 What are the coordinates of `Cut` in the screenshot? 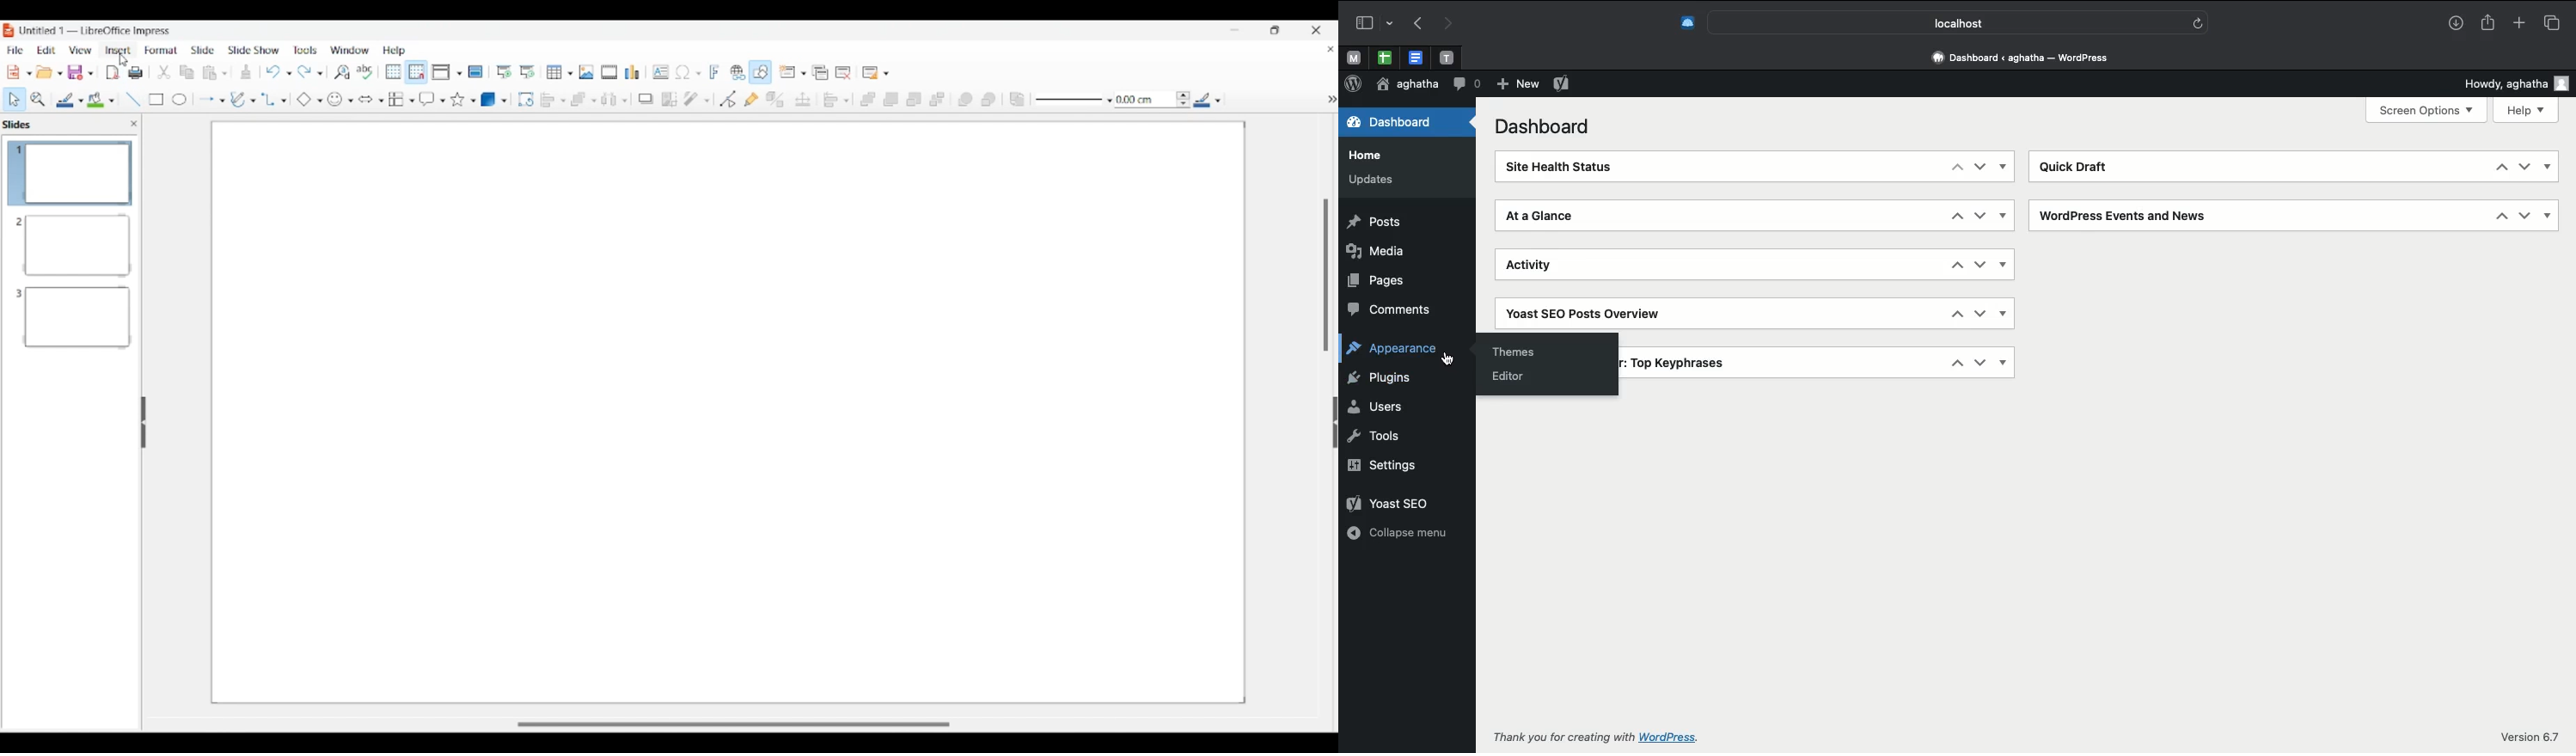 It's located at (165, 72).